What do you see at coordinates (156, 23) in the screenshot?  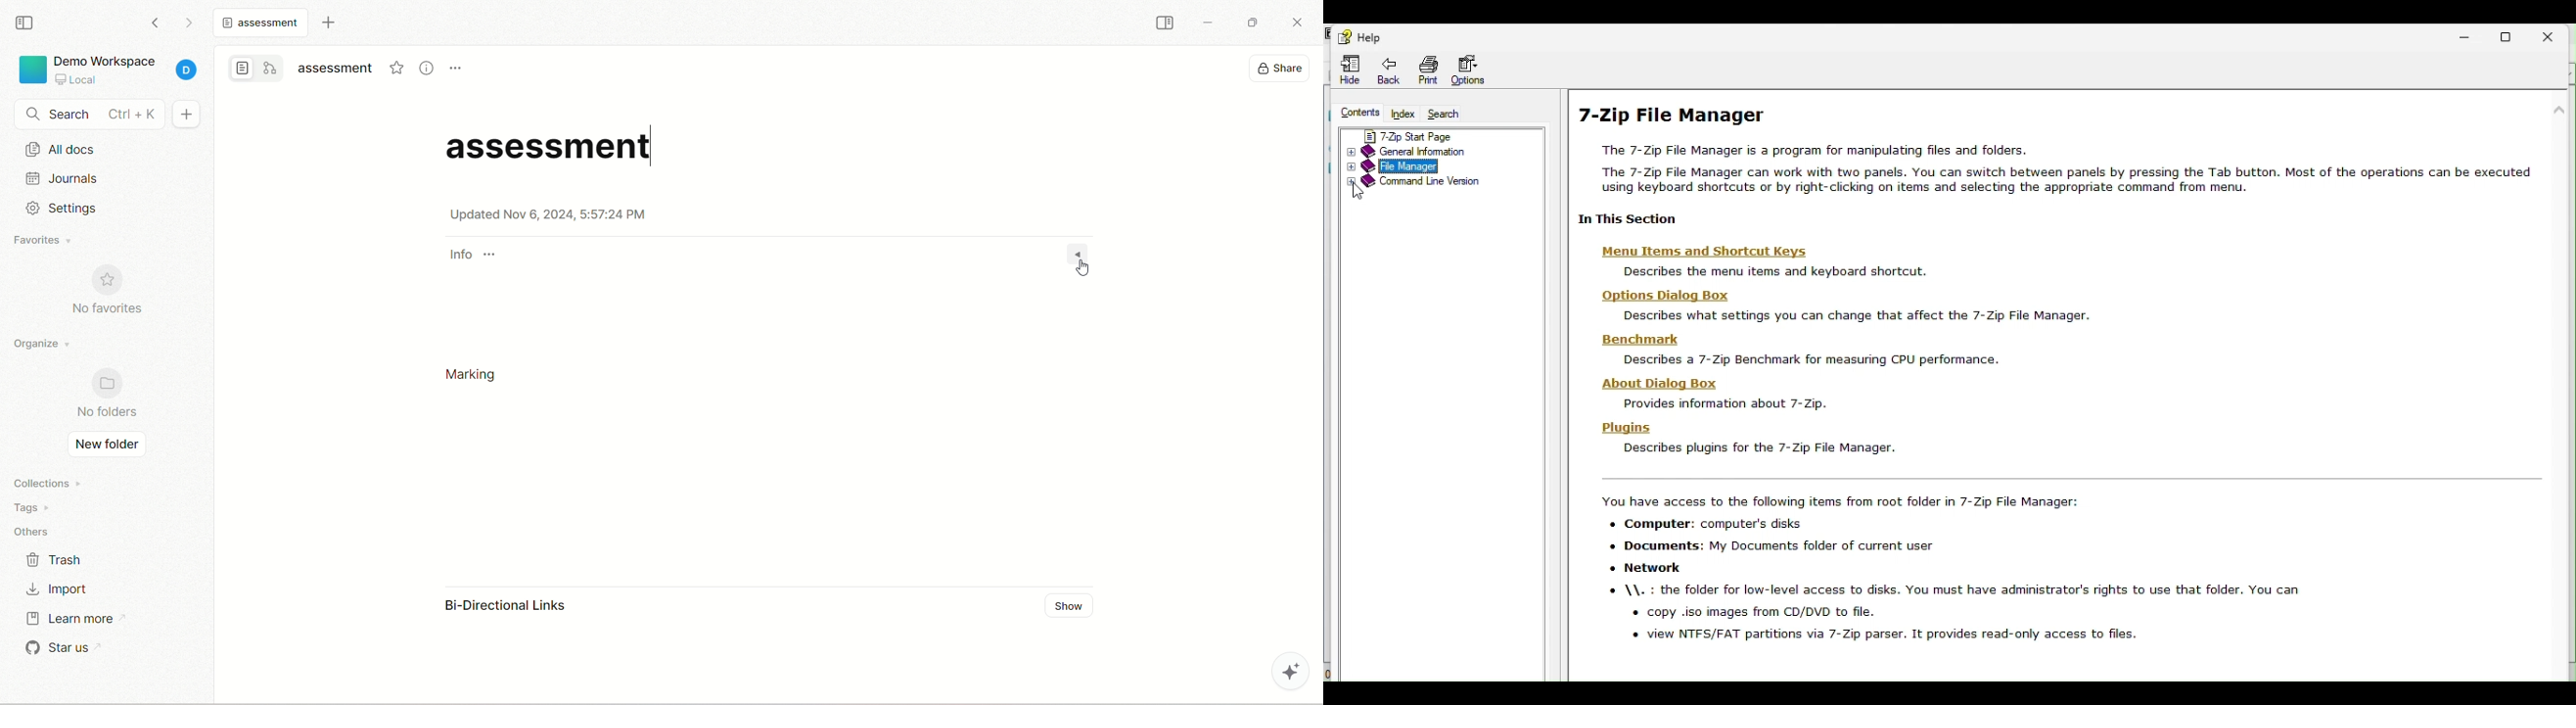 I see `go back` at bounding box center [156, 23].